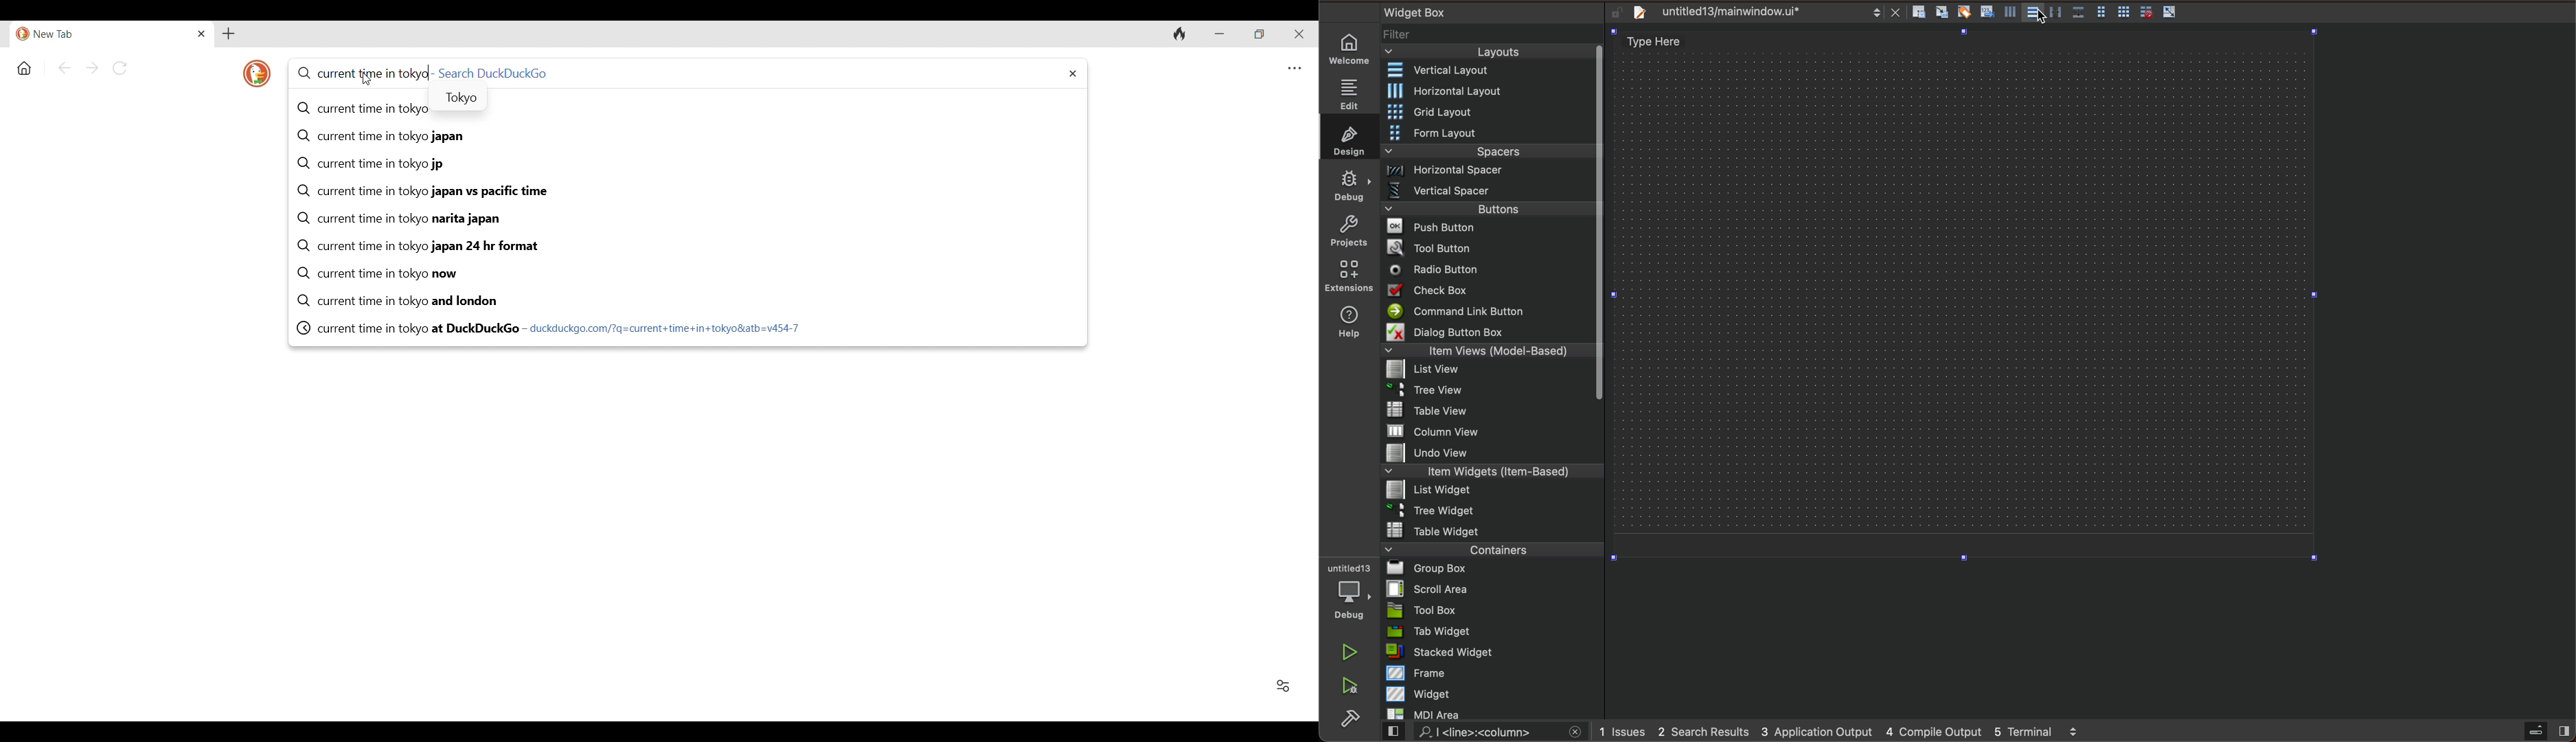 The width and height of the screenshot is (2576, 756). Describe the element at coordinates (1488, 370) in the screenshot. I see `list view` at that location.